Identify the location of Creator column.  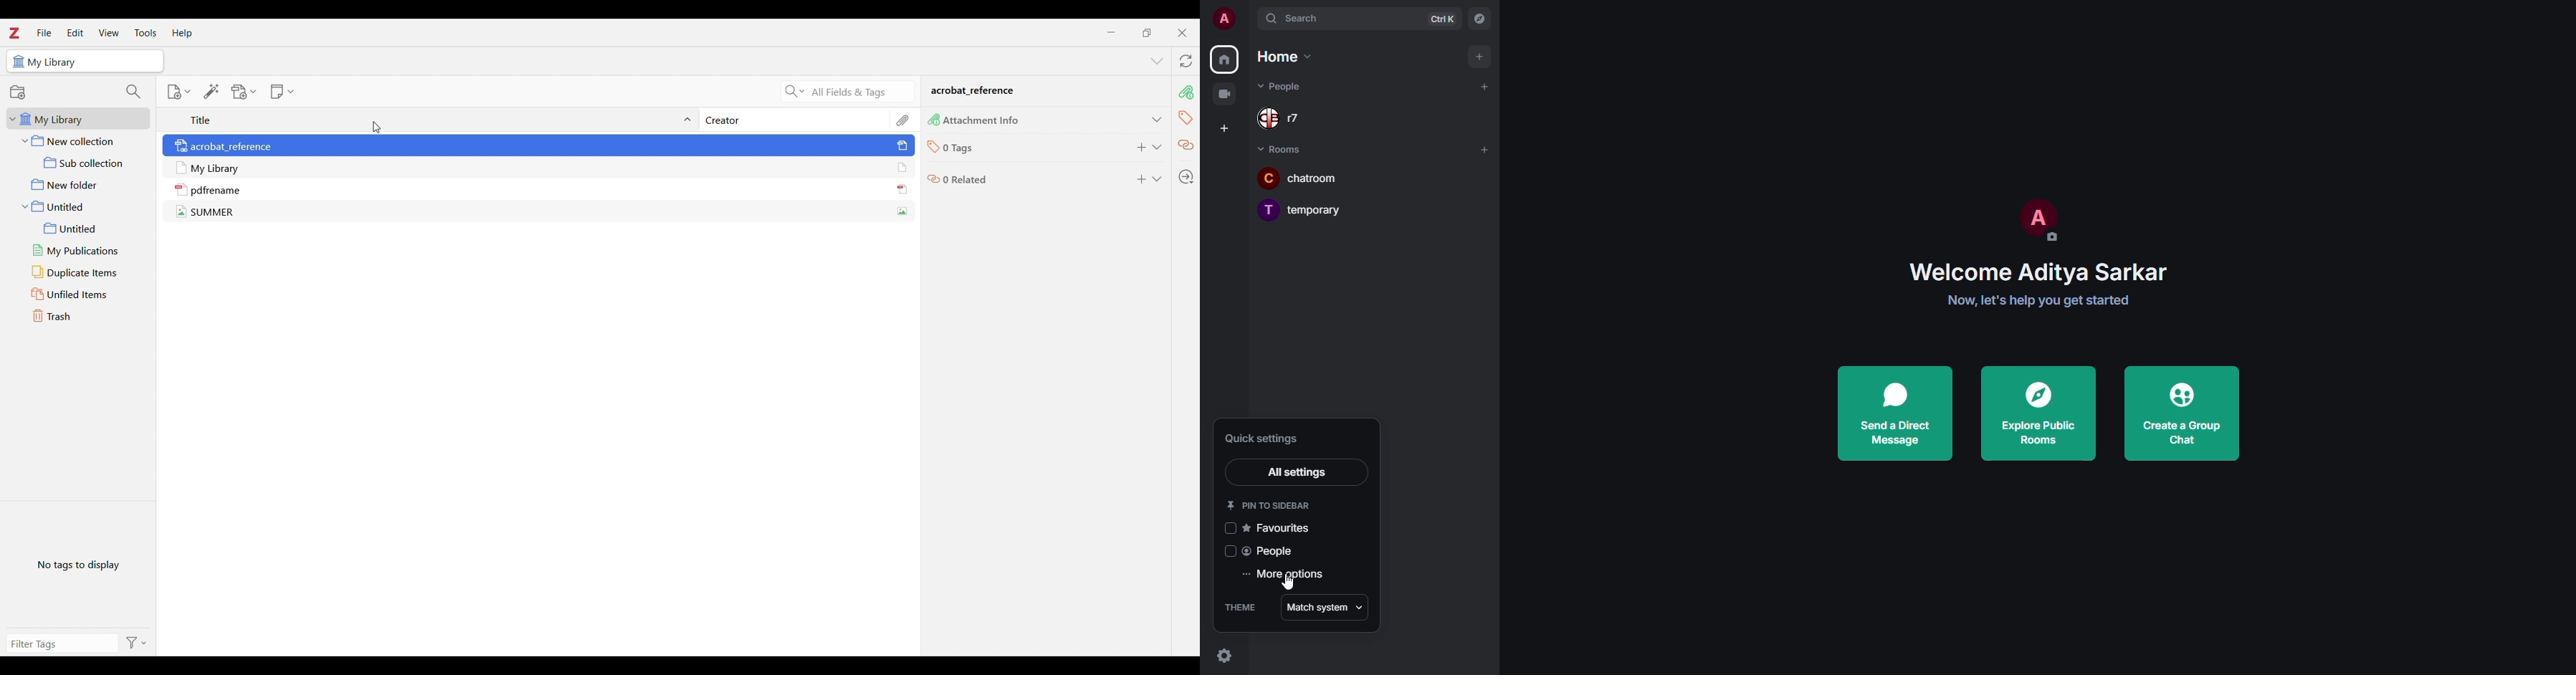
(726, 120).